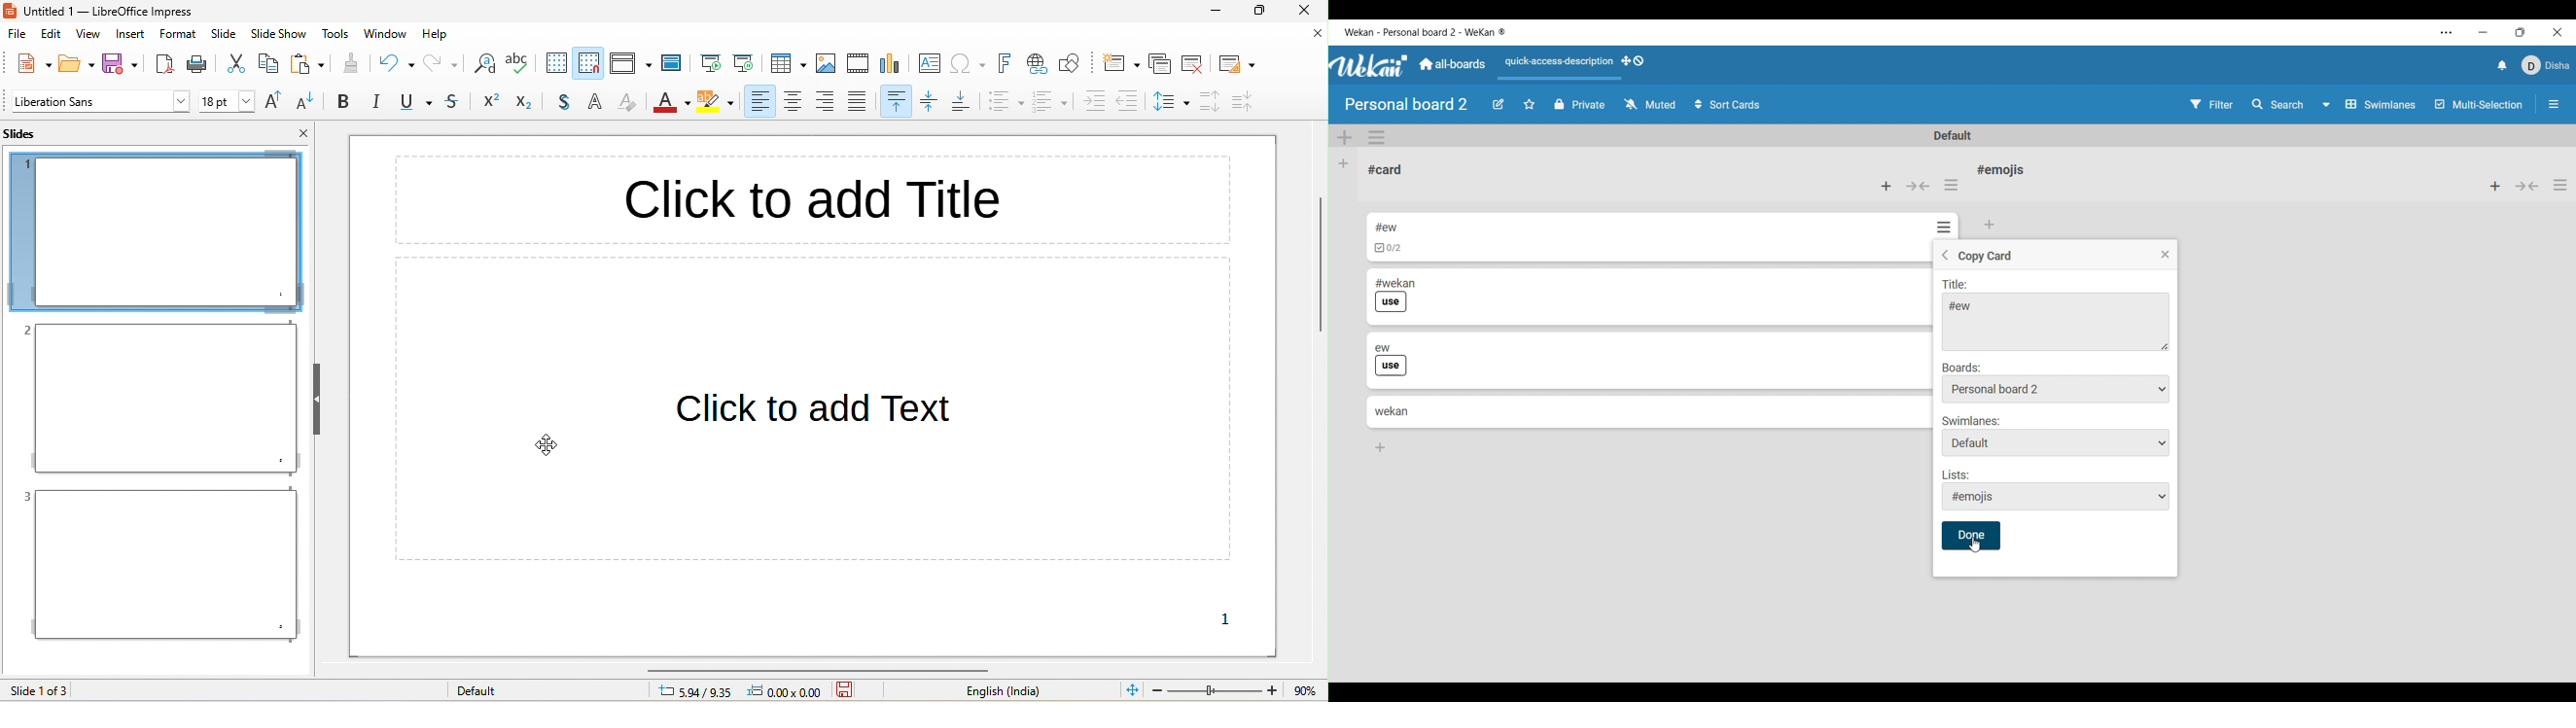 The image size is (2576, 728). Describe the element at coordinates (88, 37) in the screenshot. I see `view` at that location.